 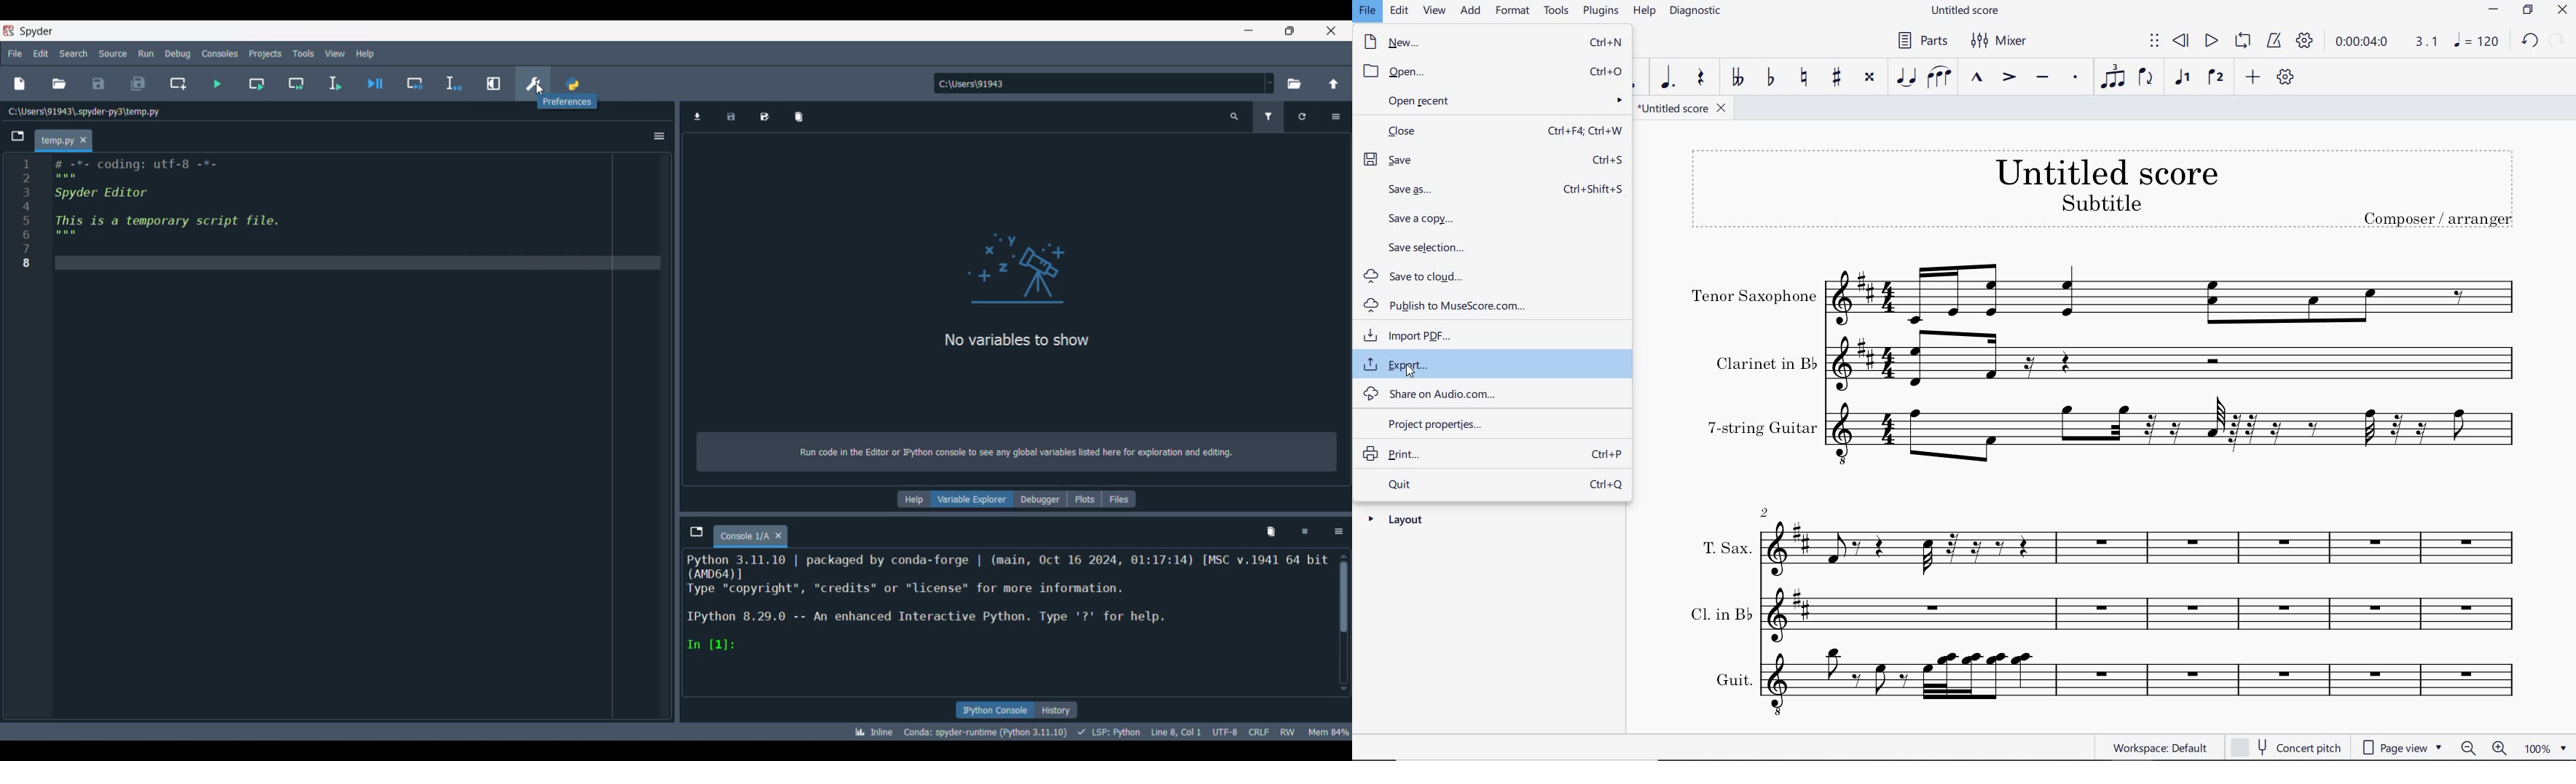 I want to click on zoom in or zoom out, so click(x=2483, y=747).